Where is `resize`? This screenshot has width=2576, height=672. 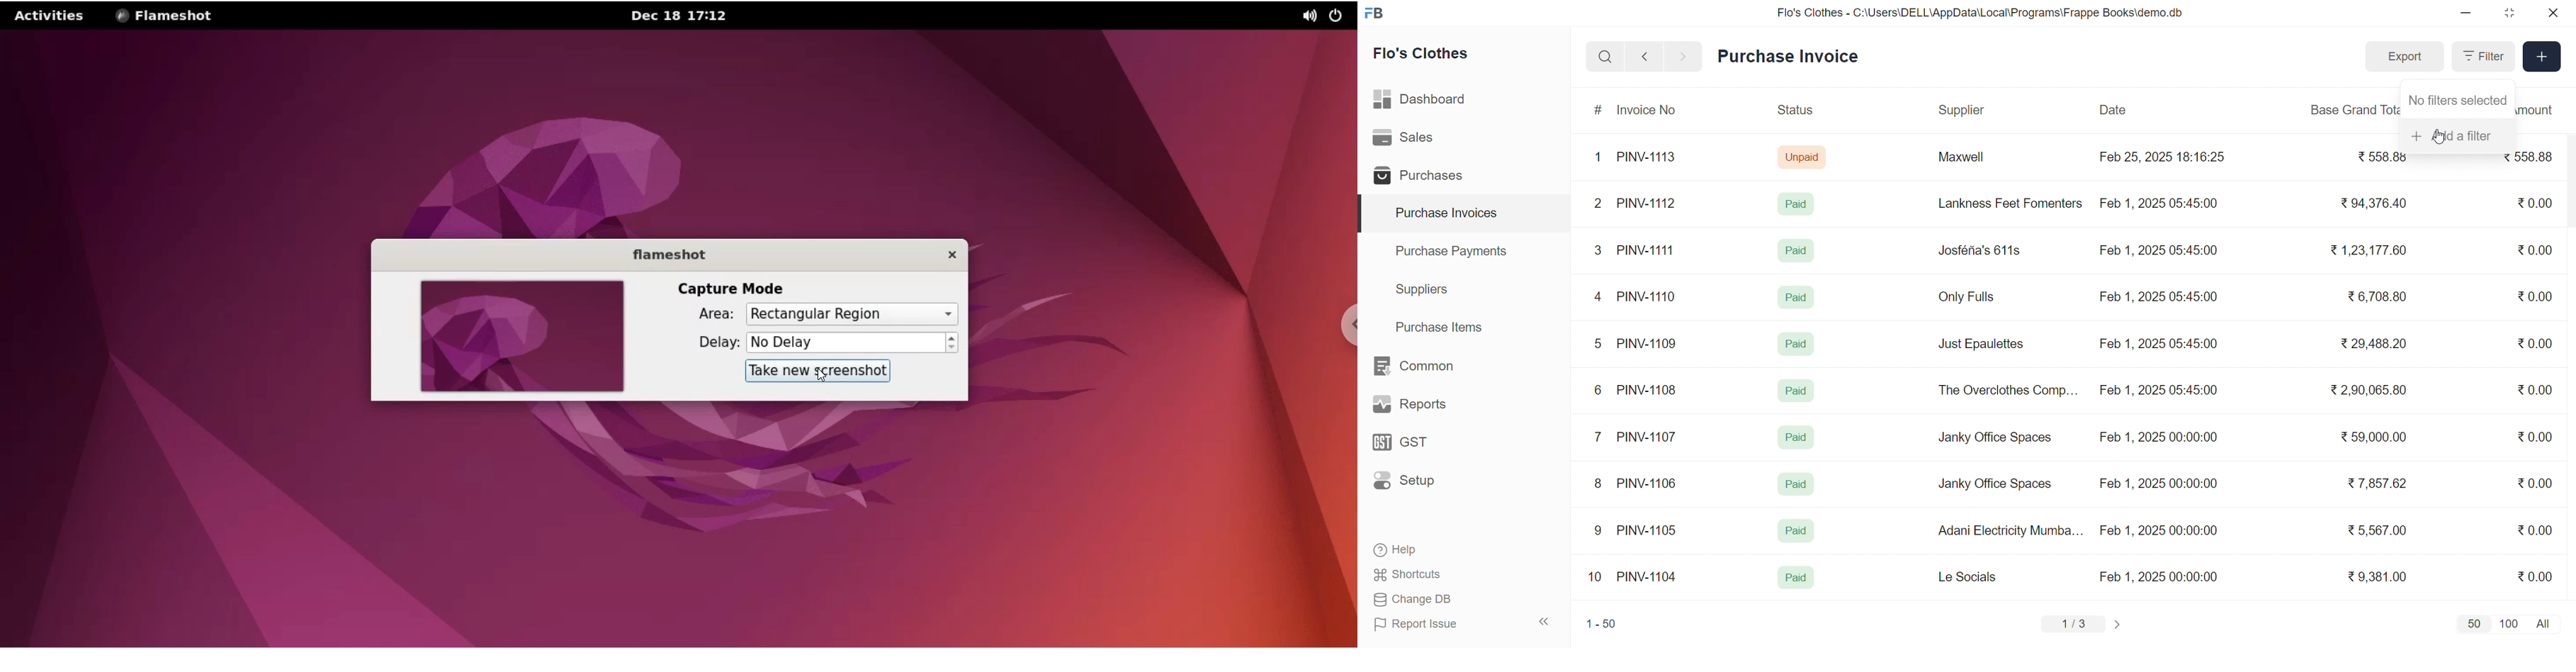 resize is located at coordinates (2509, 13).